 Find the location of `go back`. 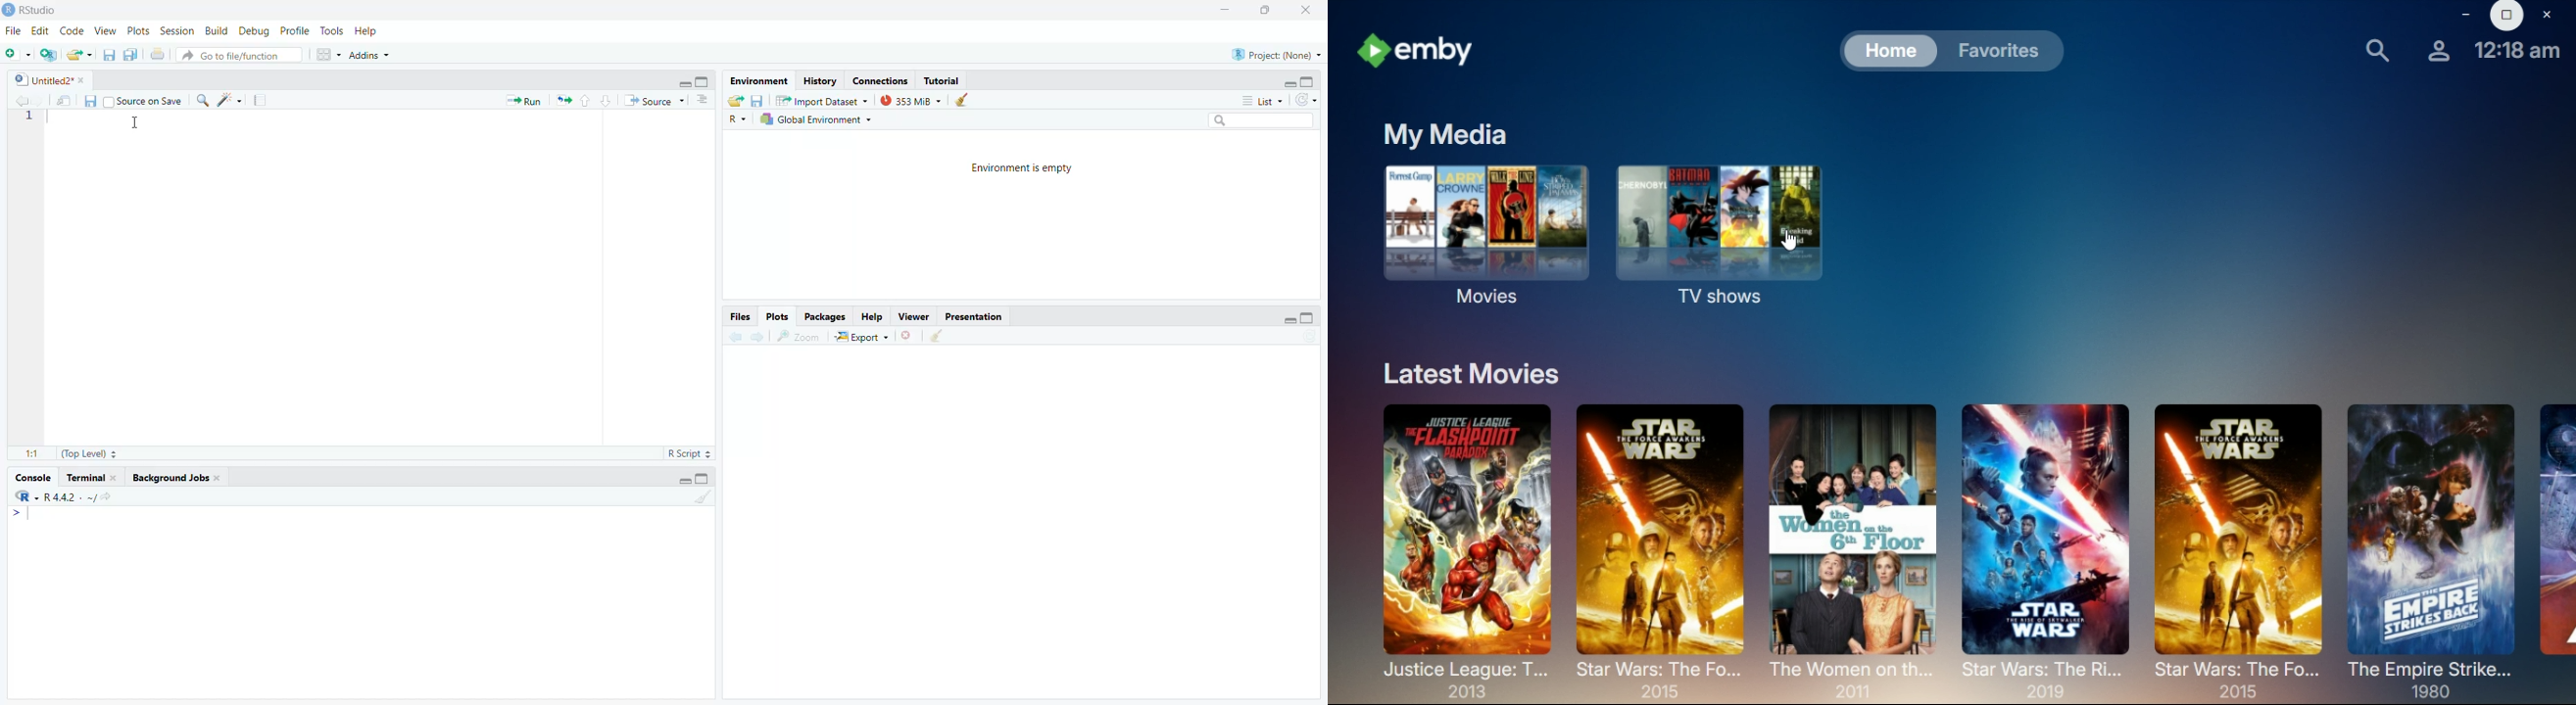

go back is located at coordinates (732, 337).